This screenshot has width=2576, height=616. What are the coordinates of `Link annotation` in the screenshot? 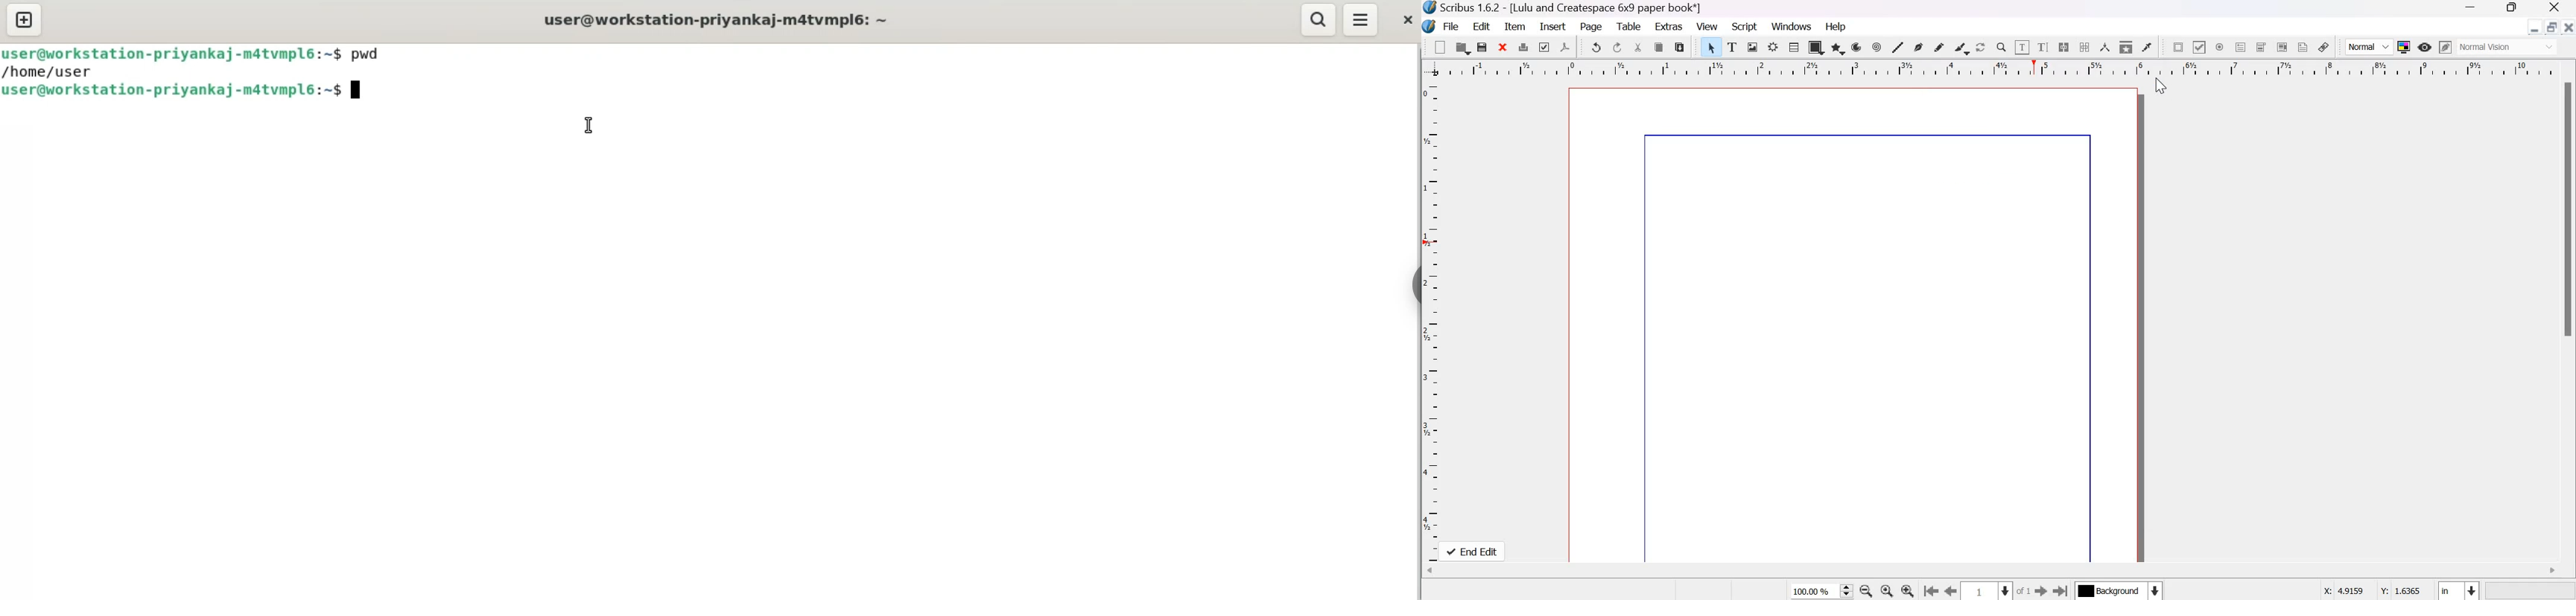 It's located at (2324, 47).